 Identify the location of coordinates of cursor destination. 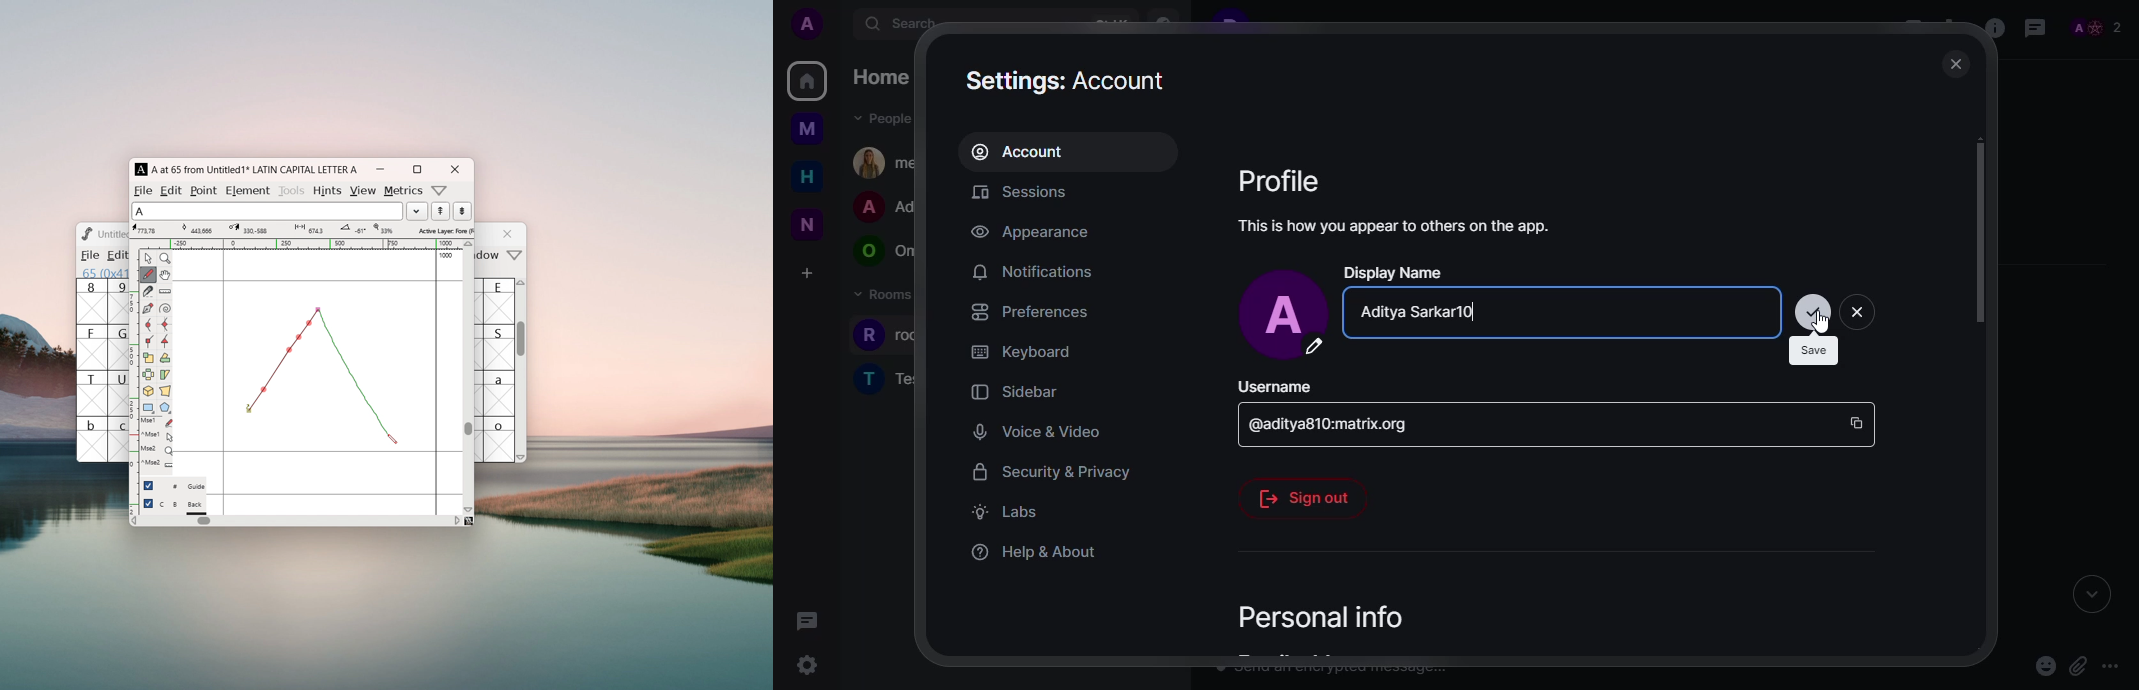
(247, 229).